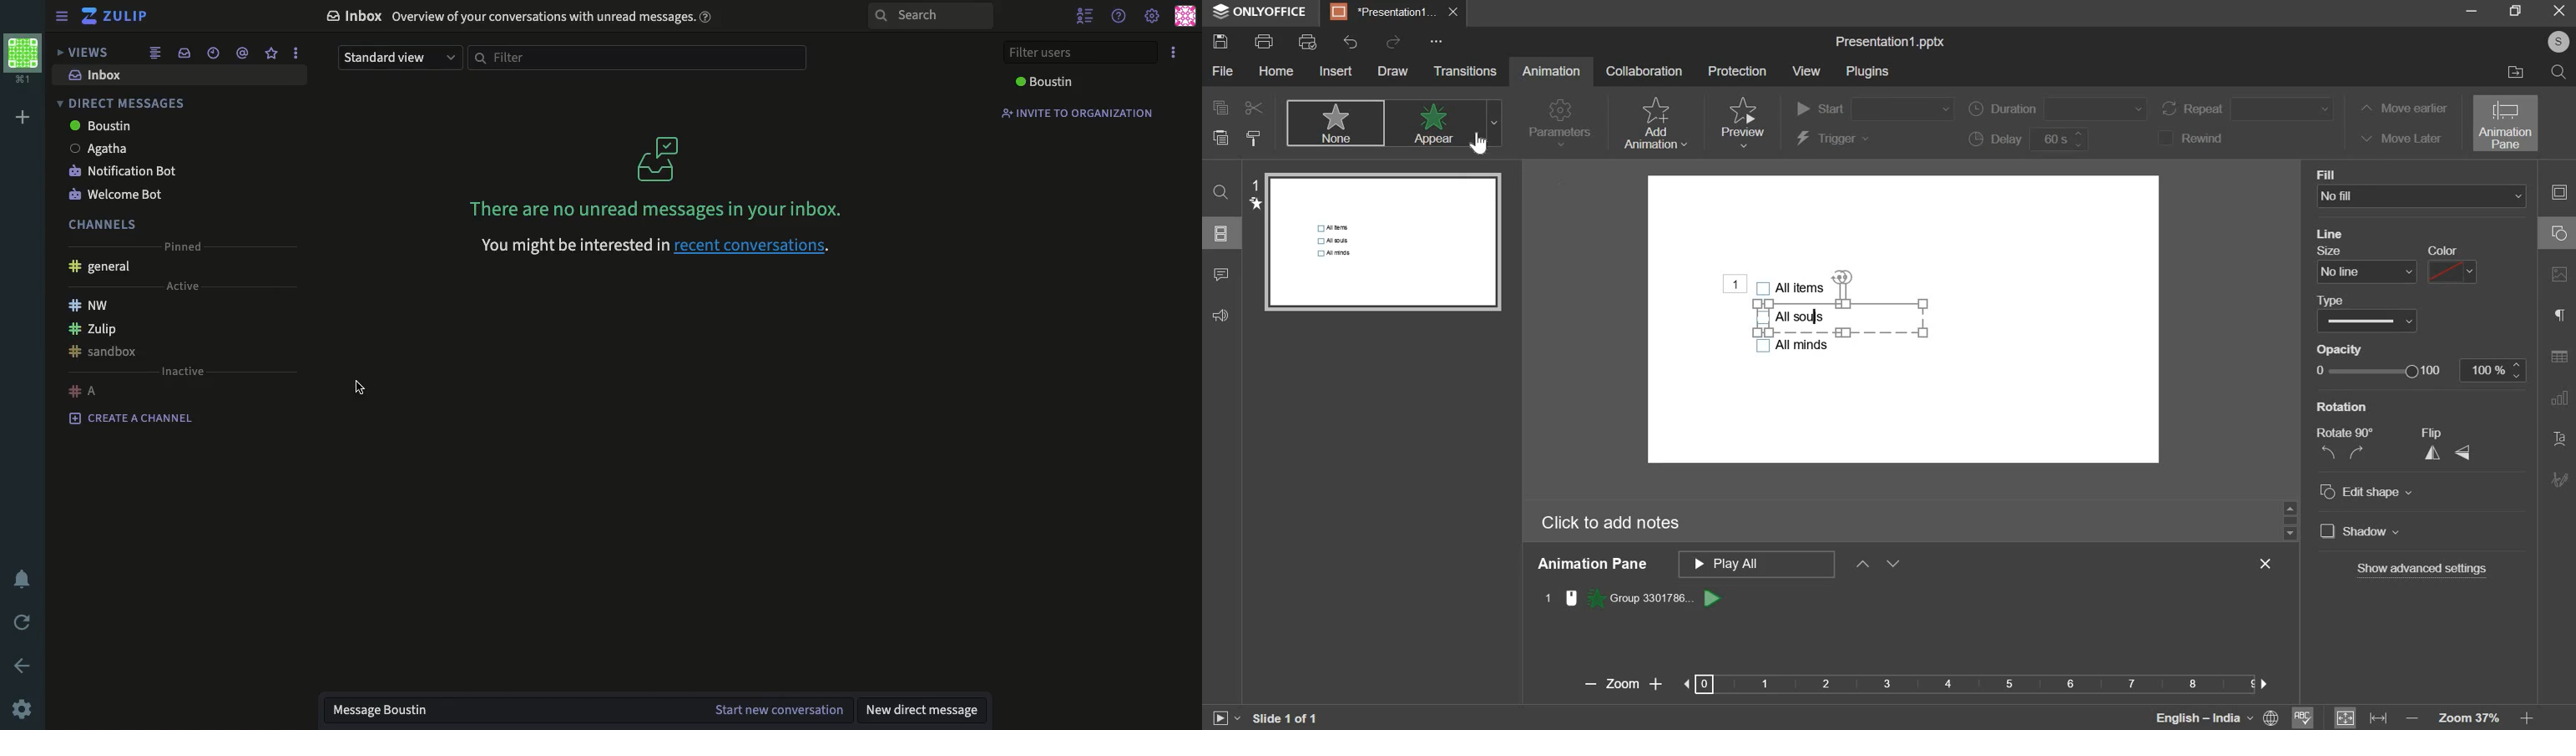 The image size is (2576, 756). Describe the element at coordinates (401, 58) in the screenshot. I see `standard view` at that location.